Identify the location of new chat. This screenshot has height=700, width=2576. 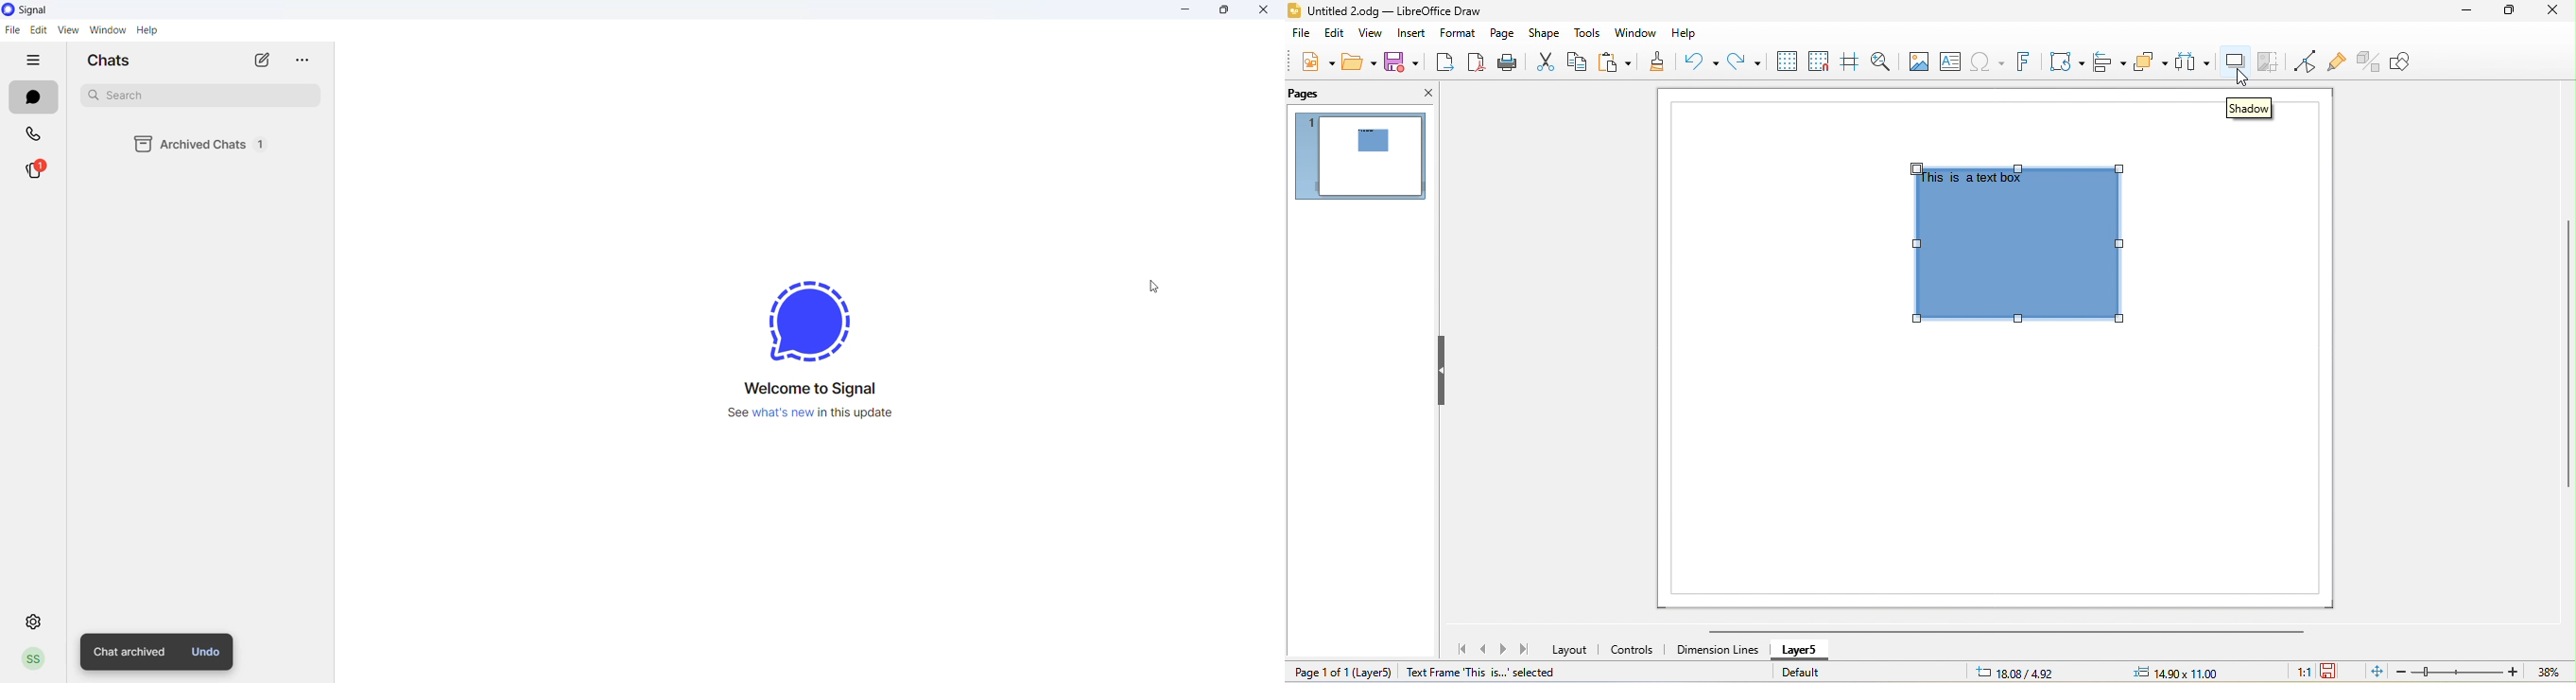
(264, 59).